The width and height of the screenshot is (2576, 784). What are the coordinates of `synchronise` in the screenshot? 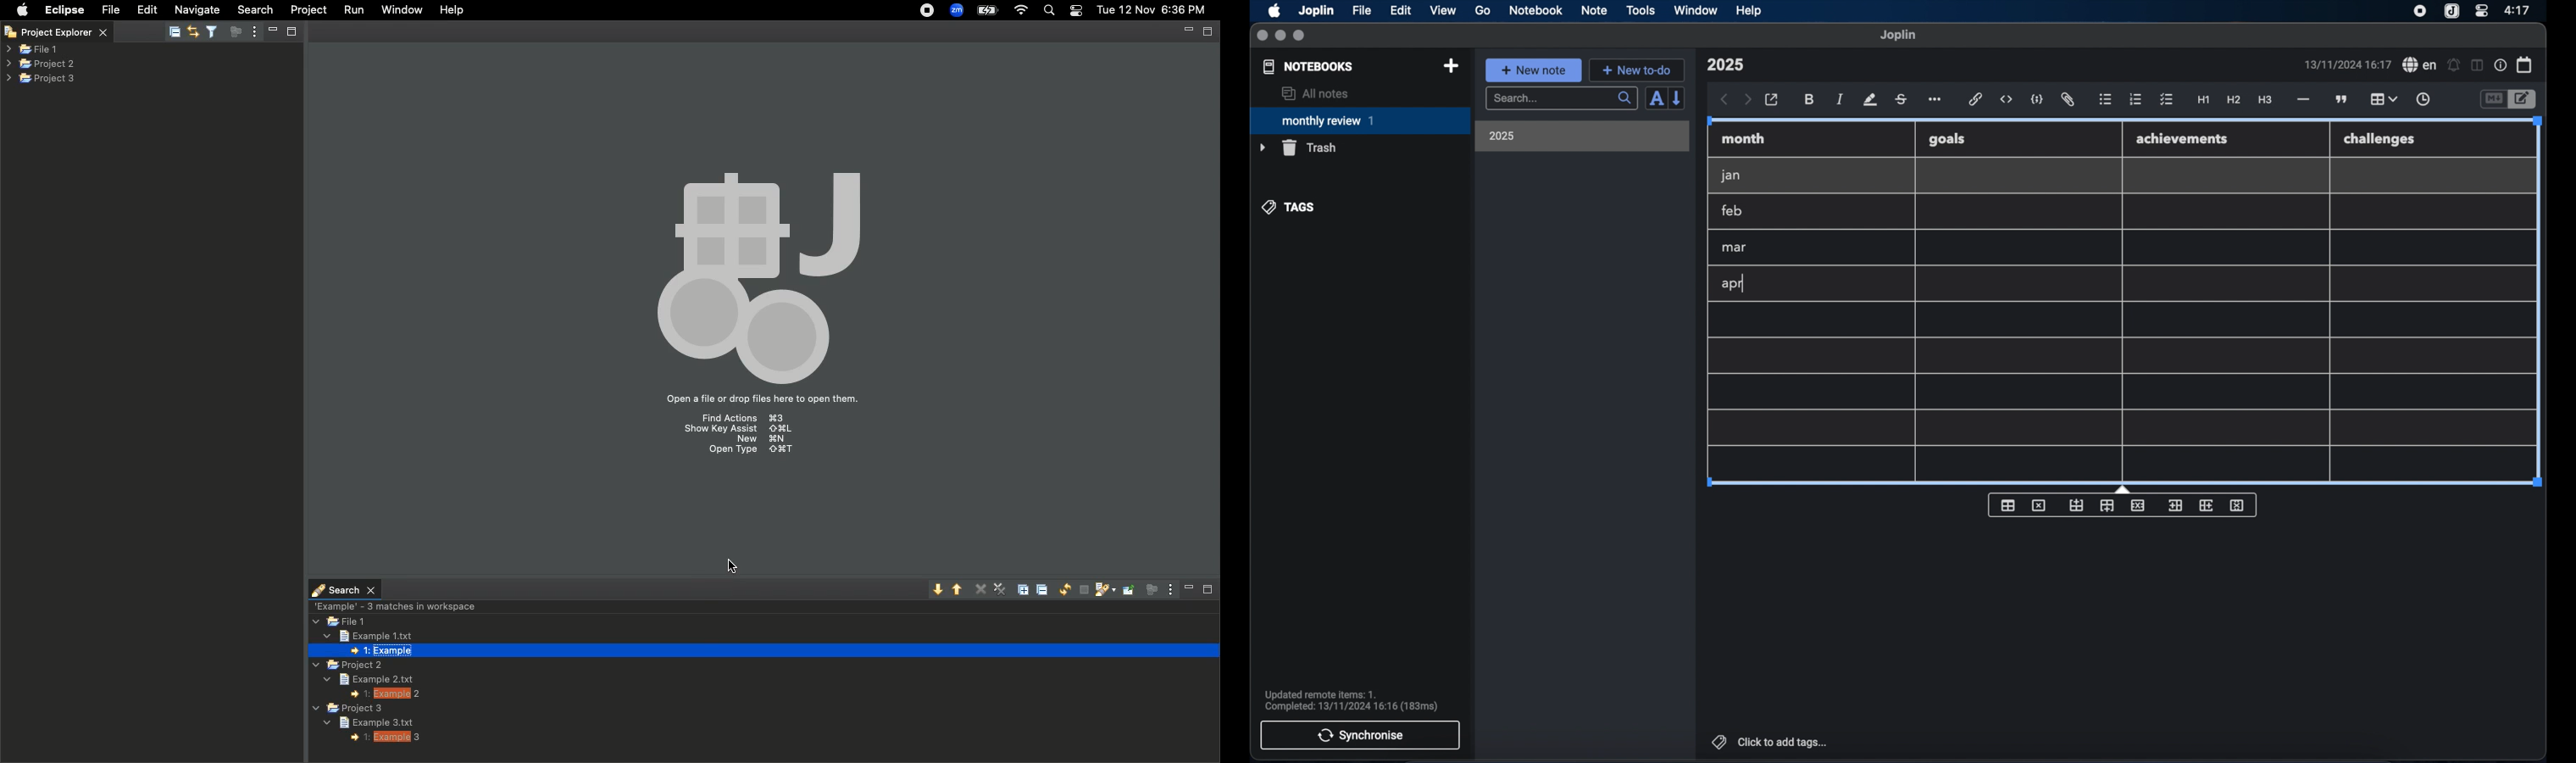 It's located at (1360, 735).